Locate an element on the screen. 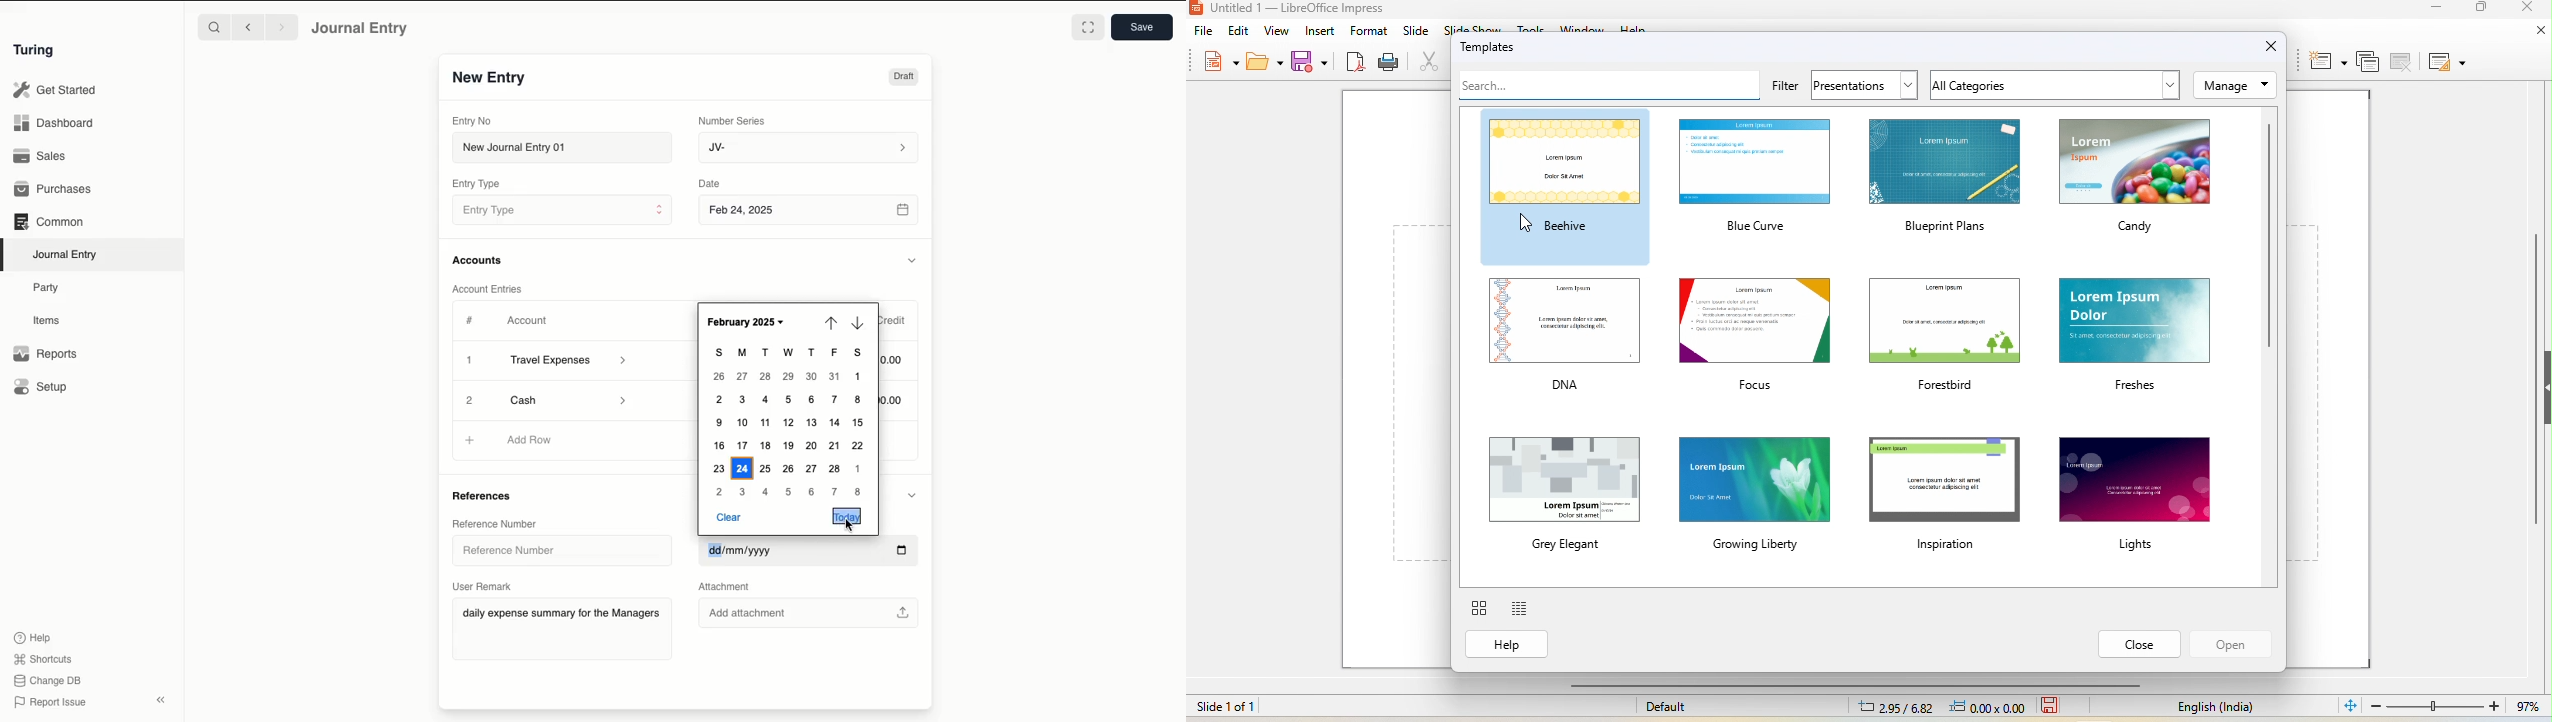  templated is located at coordinates (1494, 47).